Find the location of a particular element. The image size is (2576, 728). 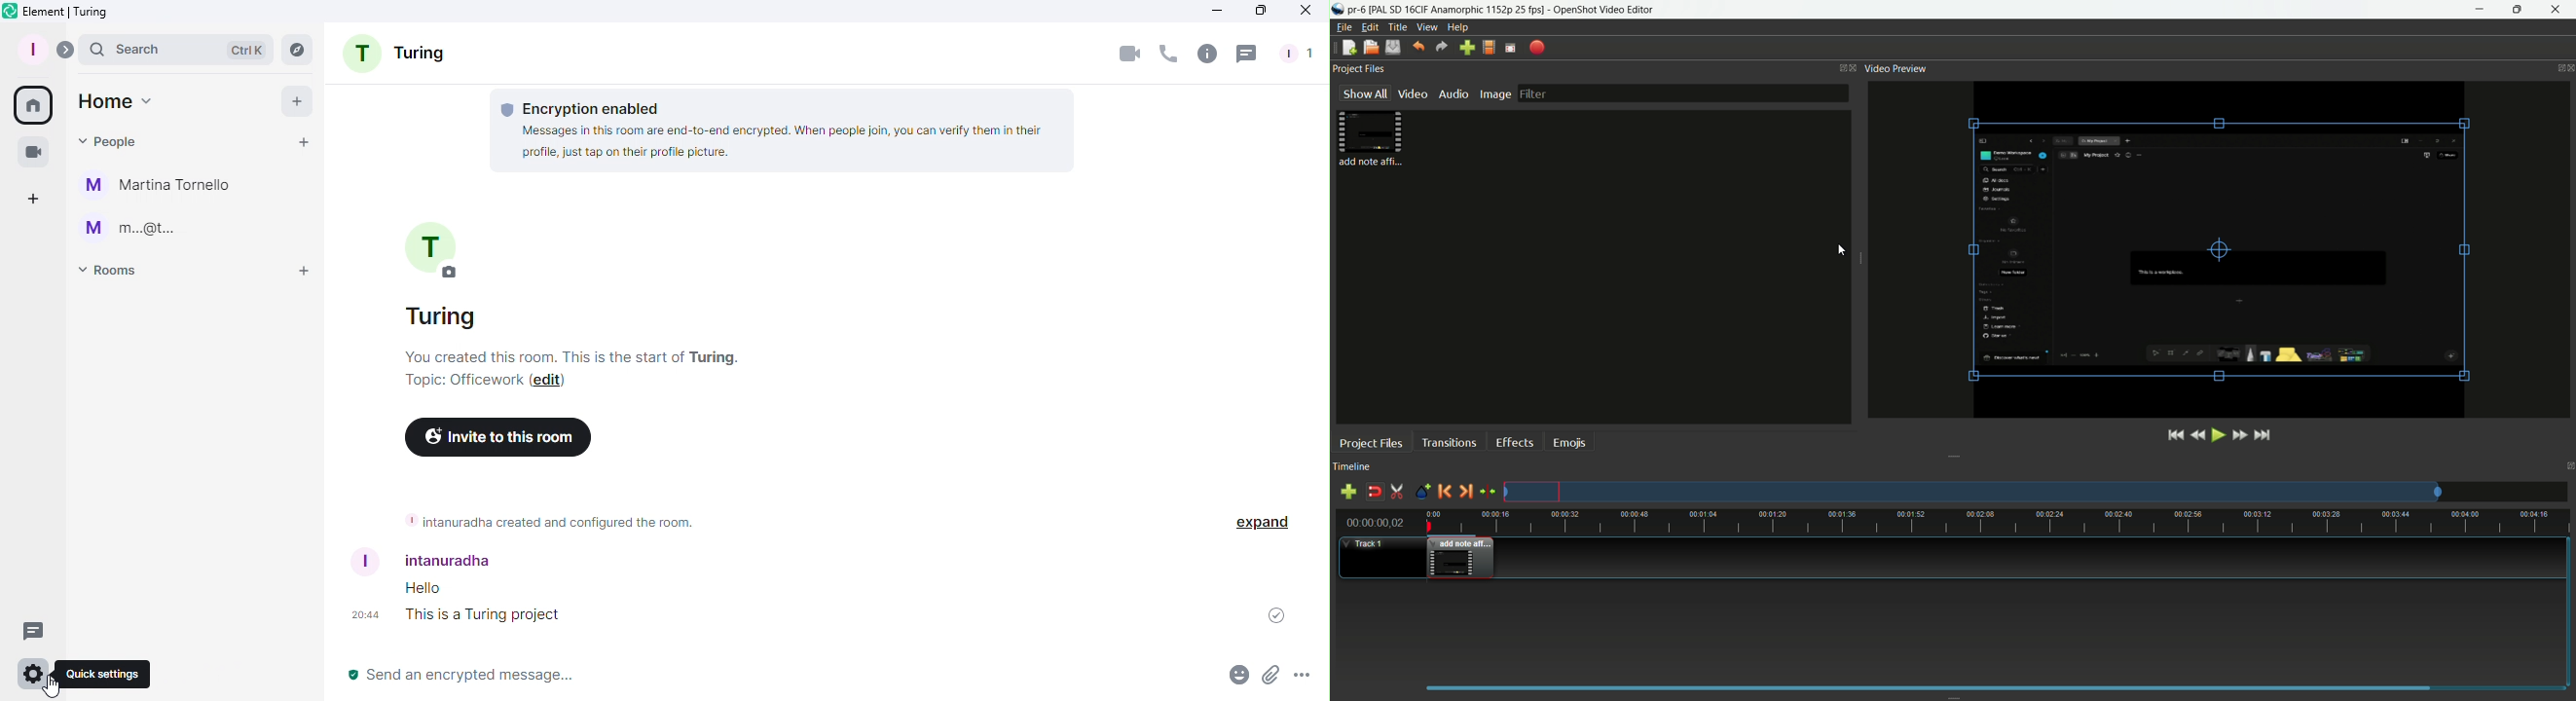

open file is located at coordinates (1369, 47).